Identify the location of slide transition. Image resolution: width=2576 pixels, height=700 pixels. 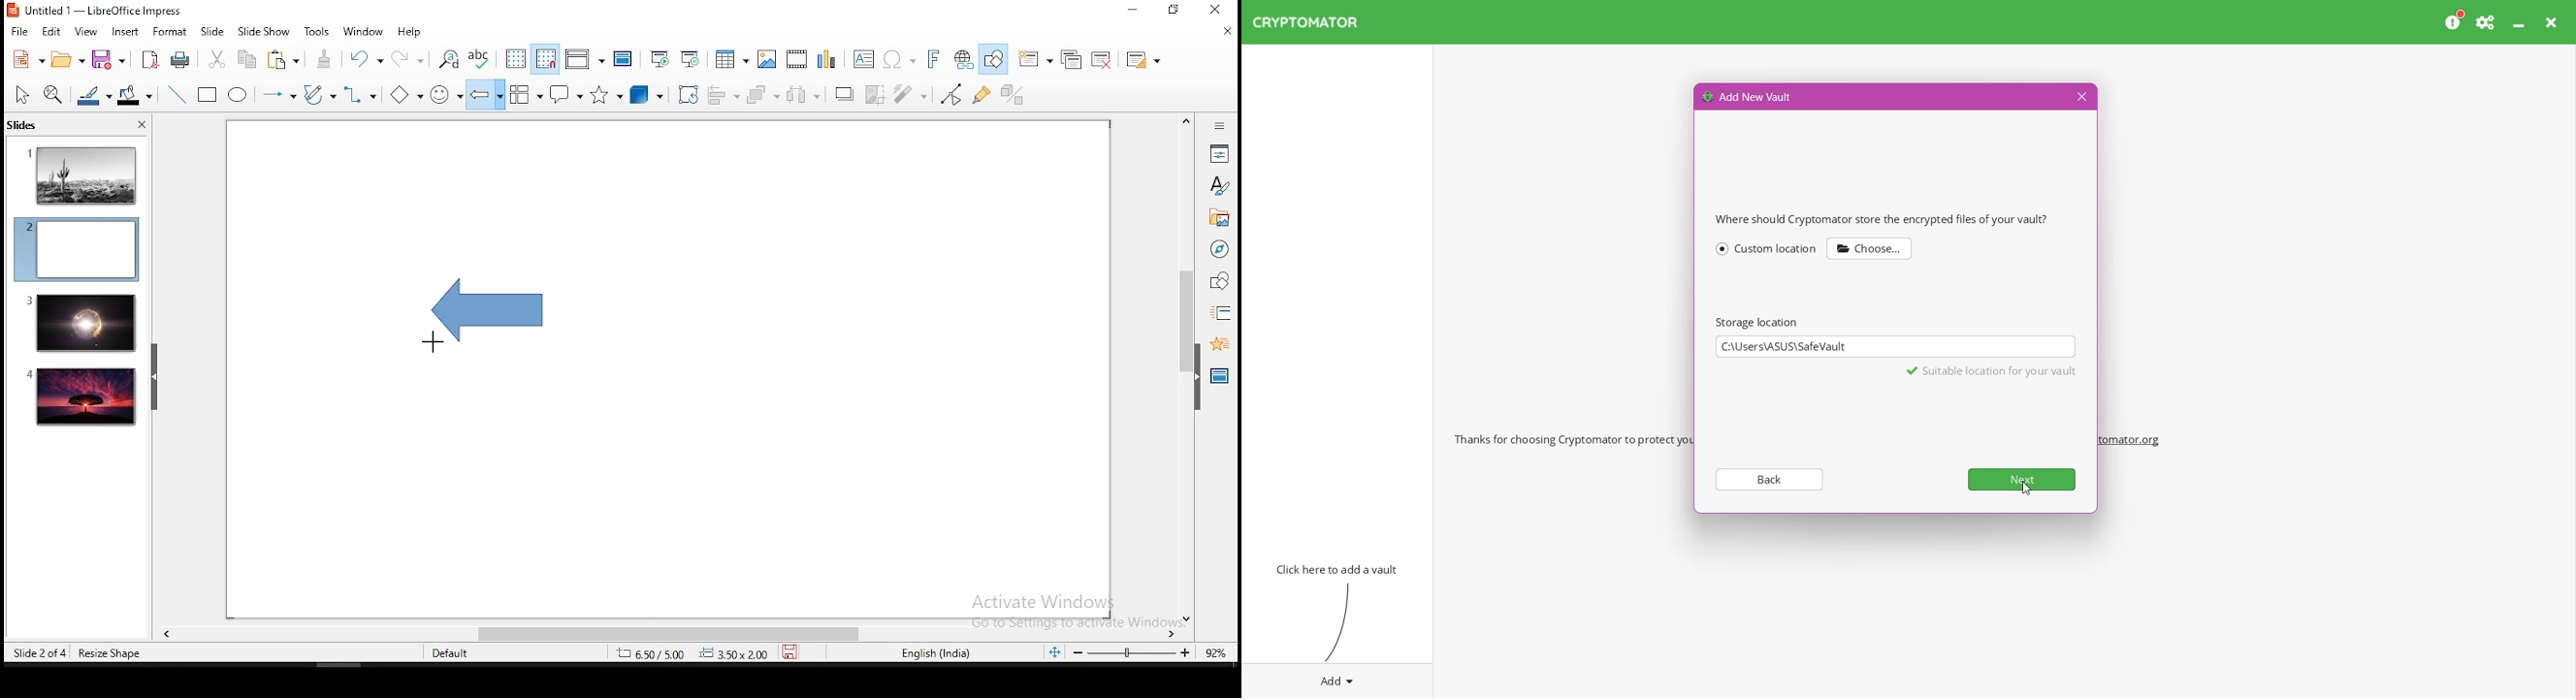
(1220, 314).